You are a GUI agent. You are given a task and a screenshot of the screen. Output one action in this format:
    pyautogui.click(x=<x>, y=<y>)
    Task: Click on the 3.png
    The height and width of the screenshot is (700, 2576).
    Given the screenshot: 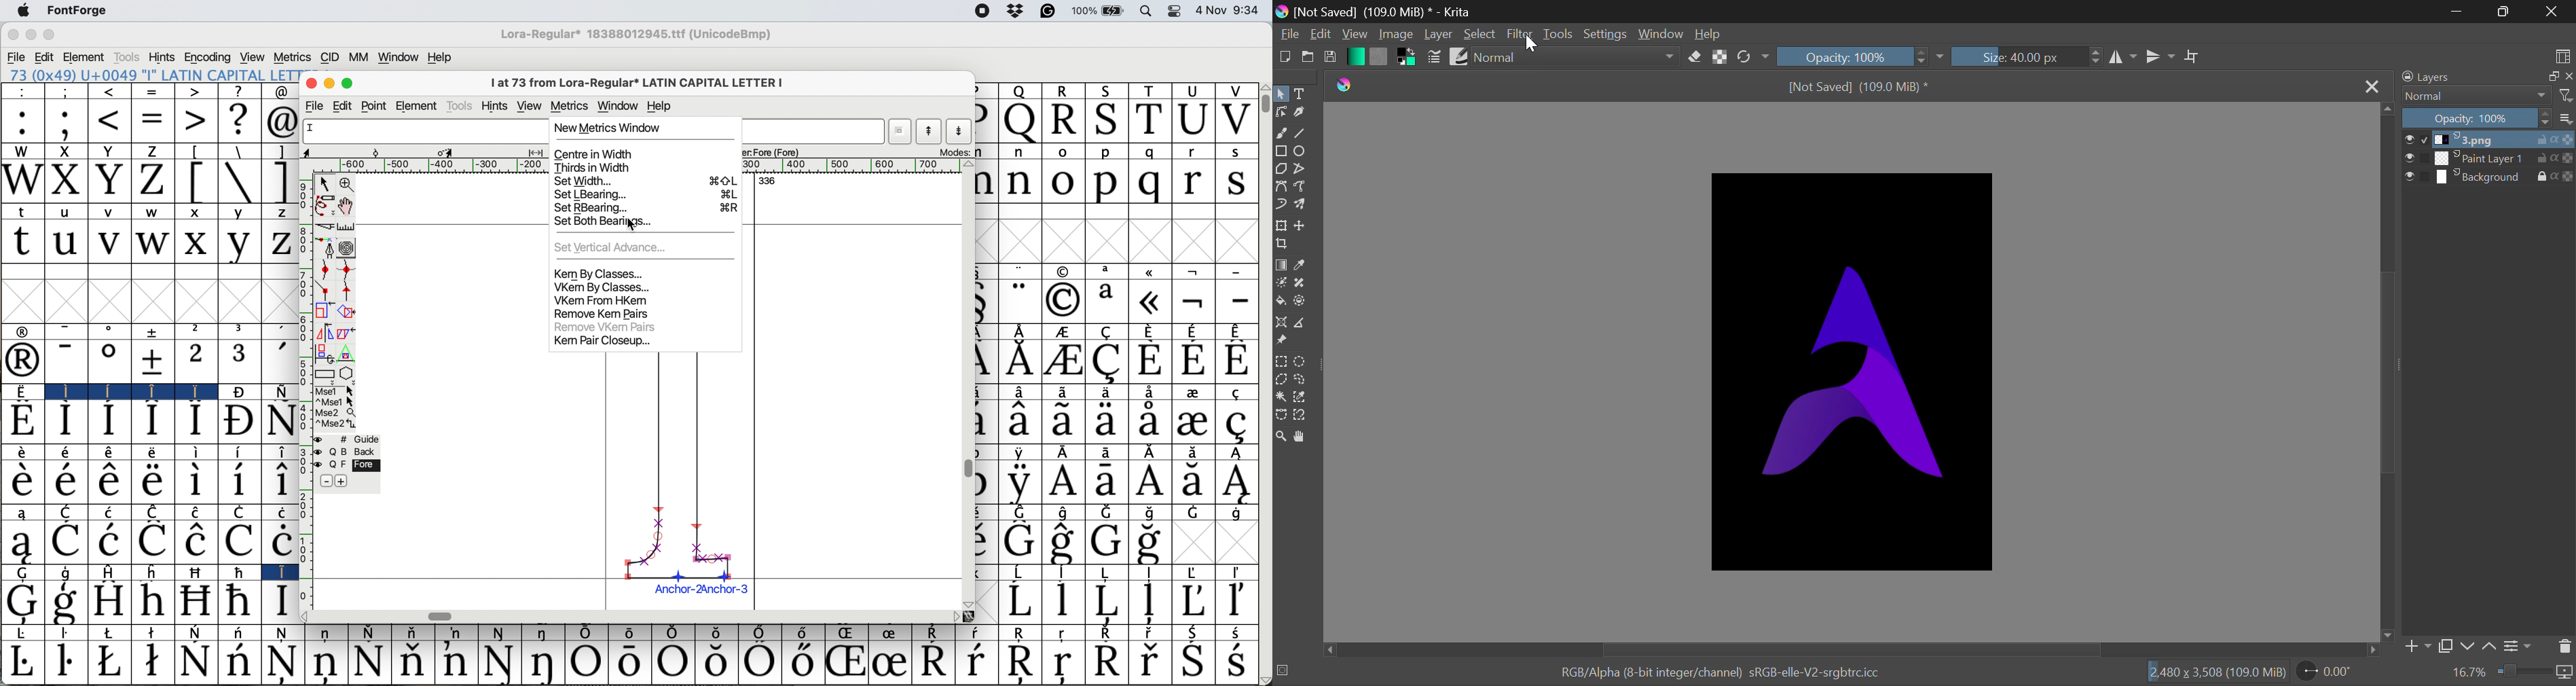 What is the action you would take?
    pyautogui.click(x=2490, y=140)
    